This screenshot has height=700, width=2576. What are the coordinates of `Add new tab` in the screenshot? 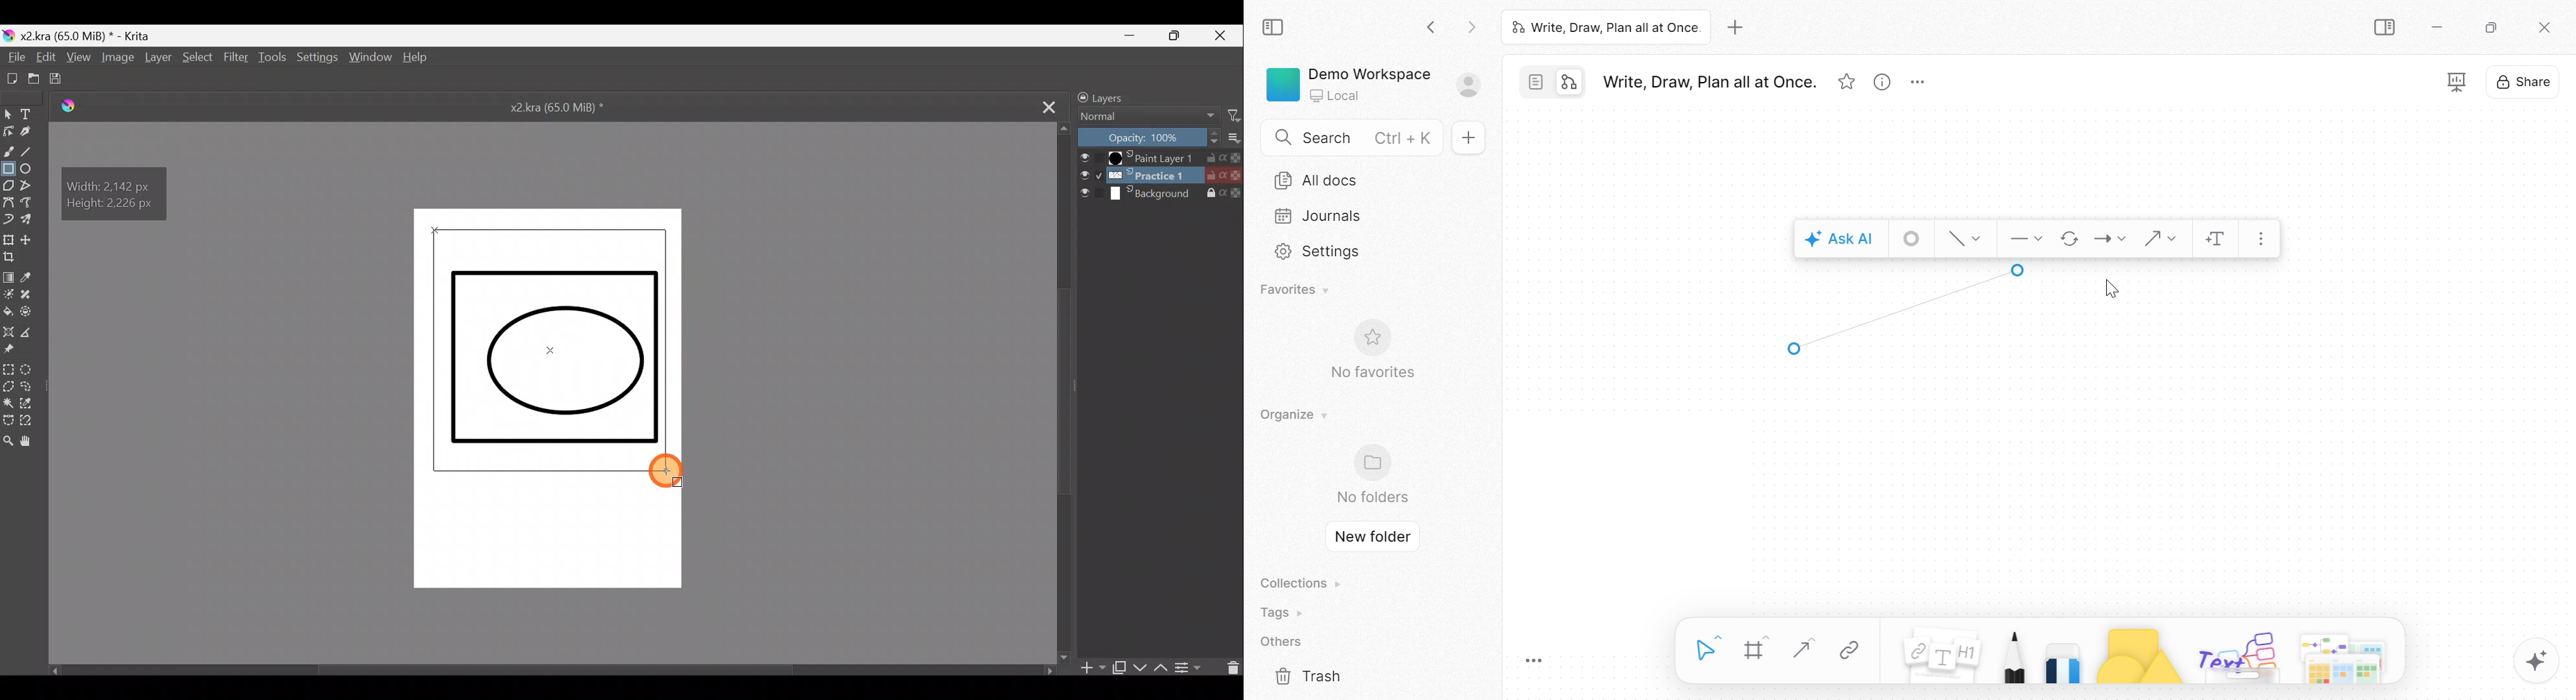 It's located at (1738, 27).